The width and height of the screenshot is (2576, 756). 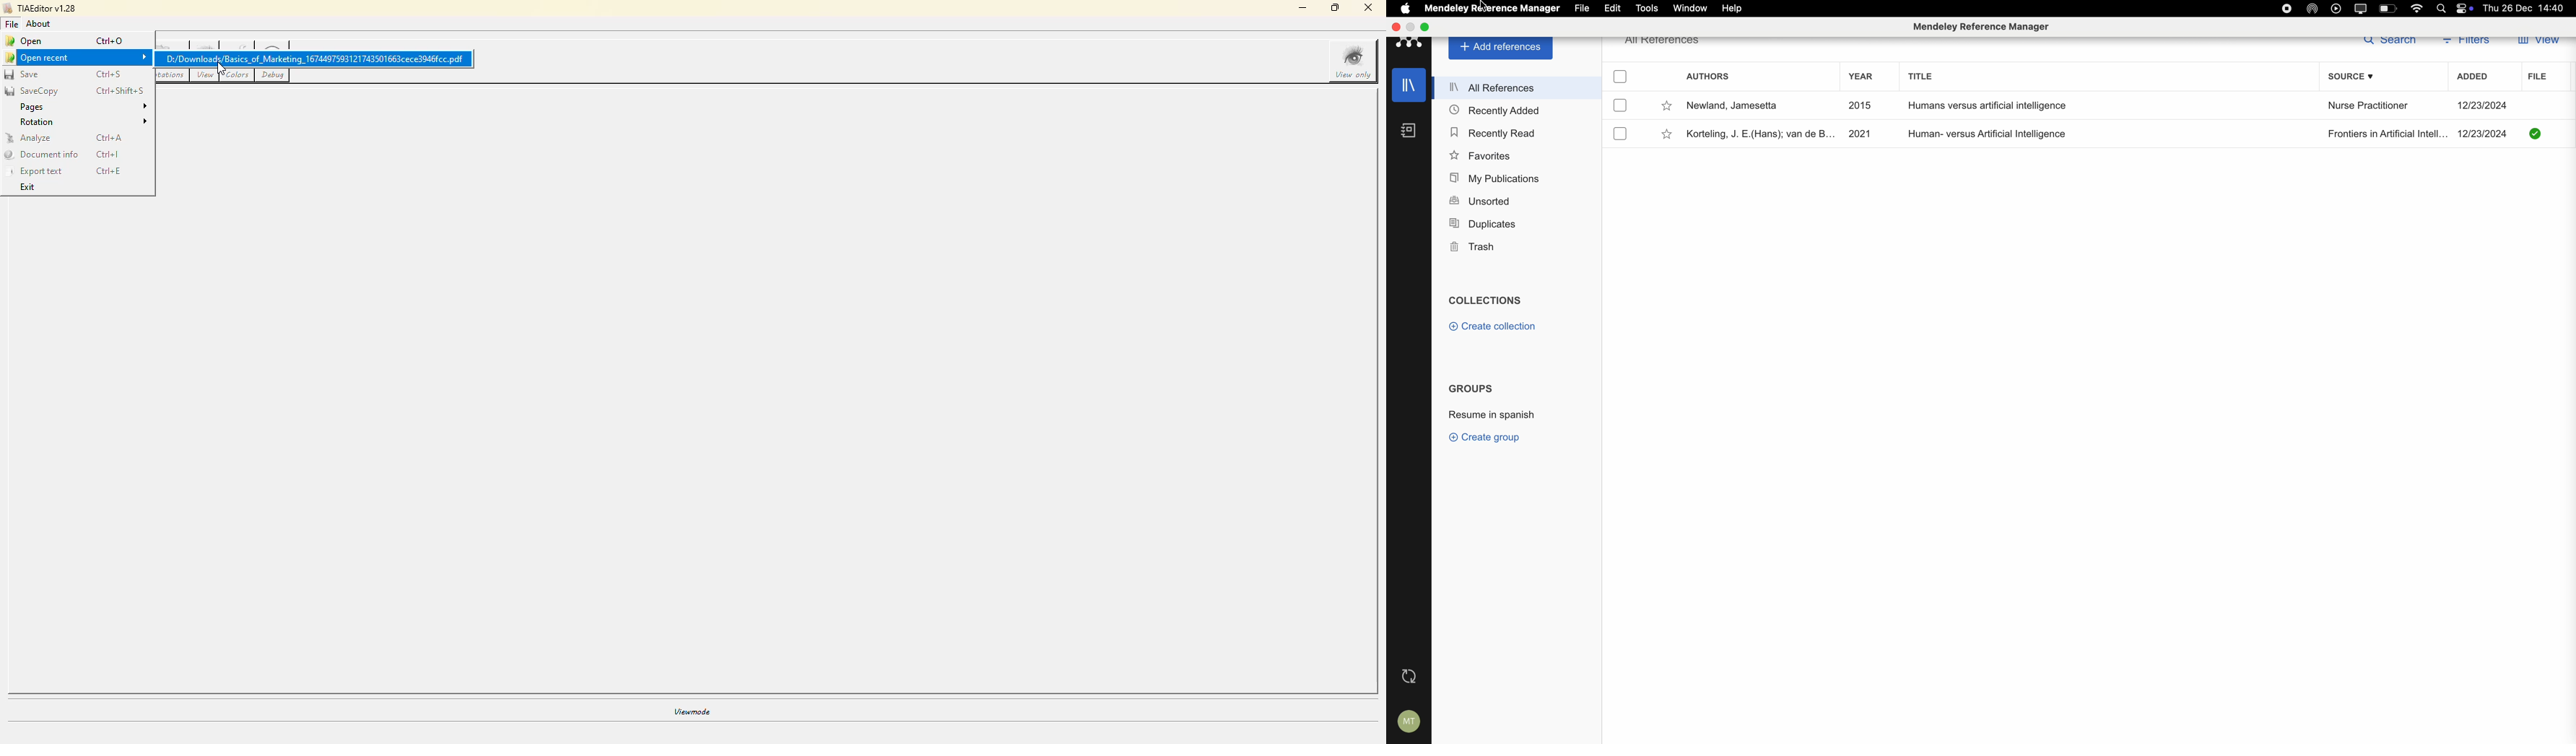 I want to click on 12/23/2024, so click(x=2483, y=106).